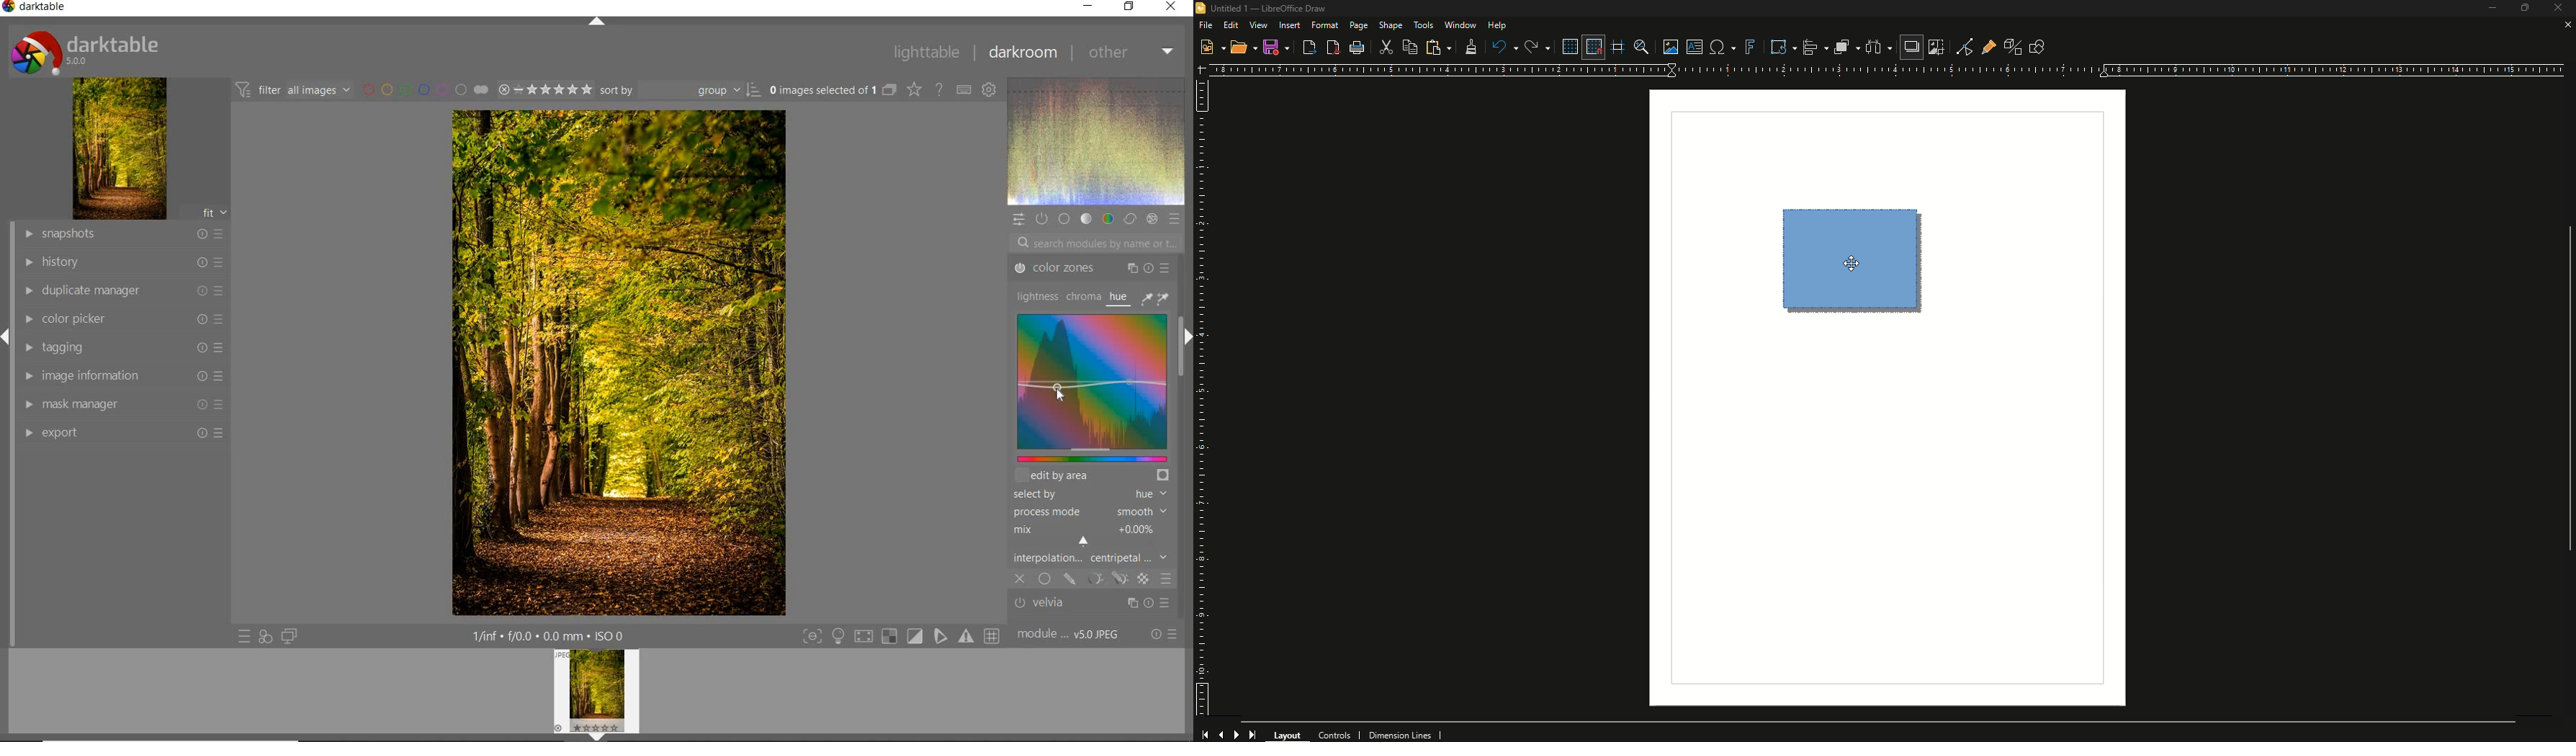 This screenshot has height=756, width=2576. I want to click on CORRECT, so click(1130, 220).